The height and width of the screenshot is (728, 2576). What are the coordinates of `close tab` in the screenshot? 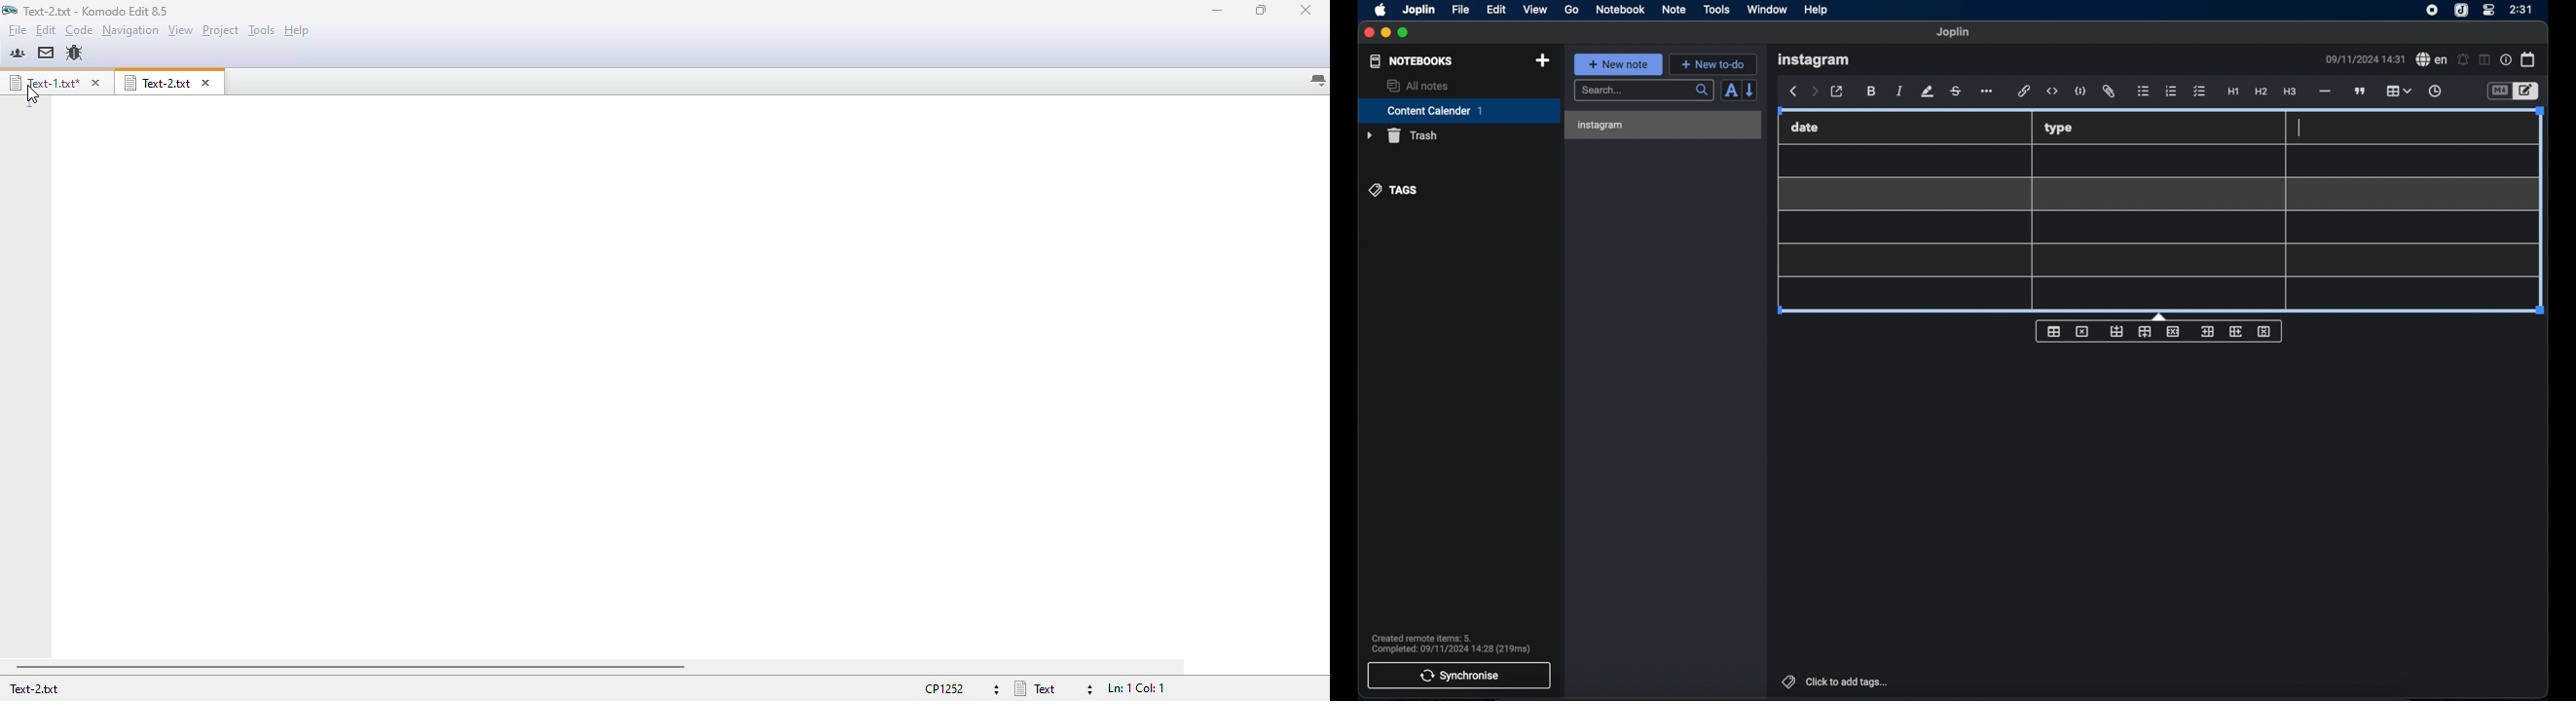 It's located at (94, 83).